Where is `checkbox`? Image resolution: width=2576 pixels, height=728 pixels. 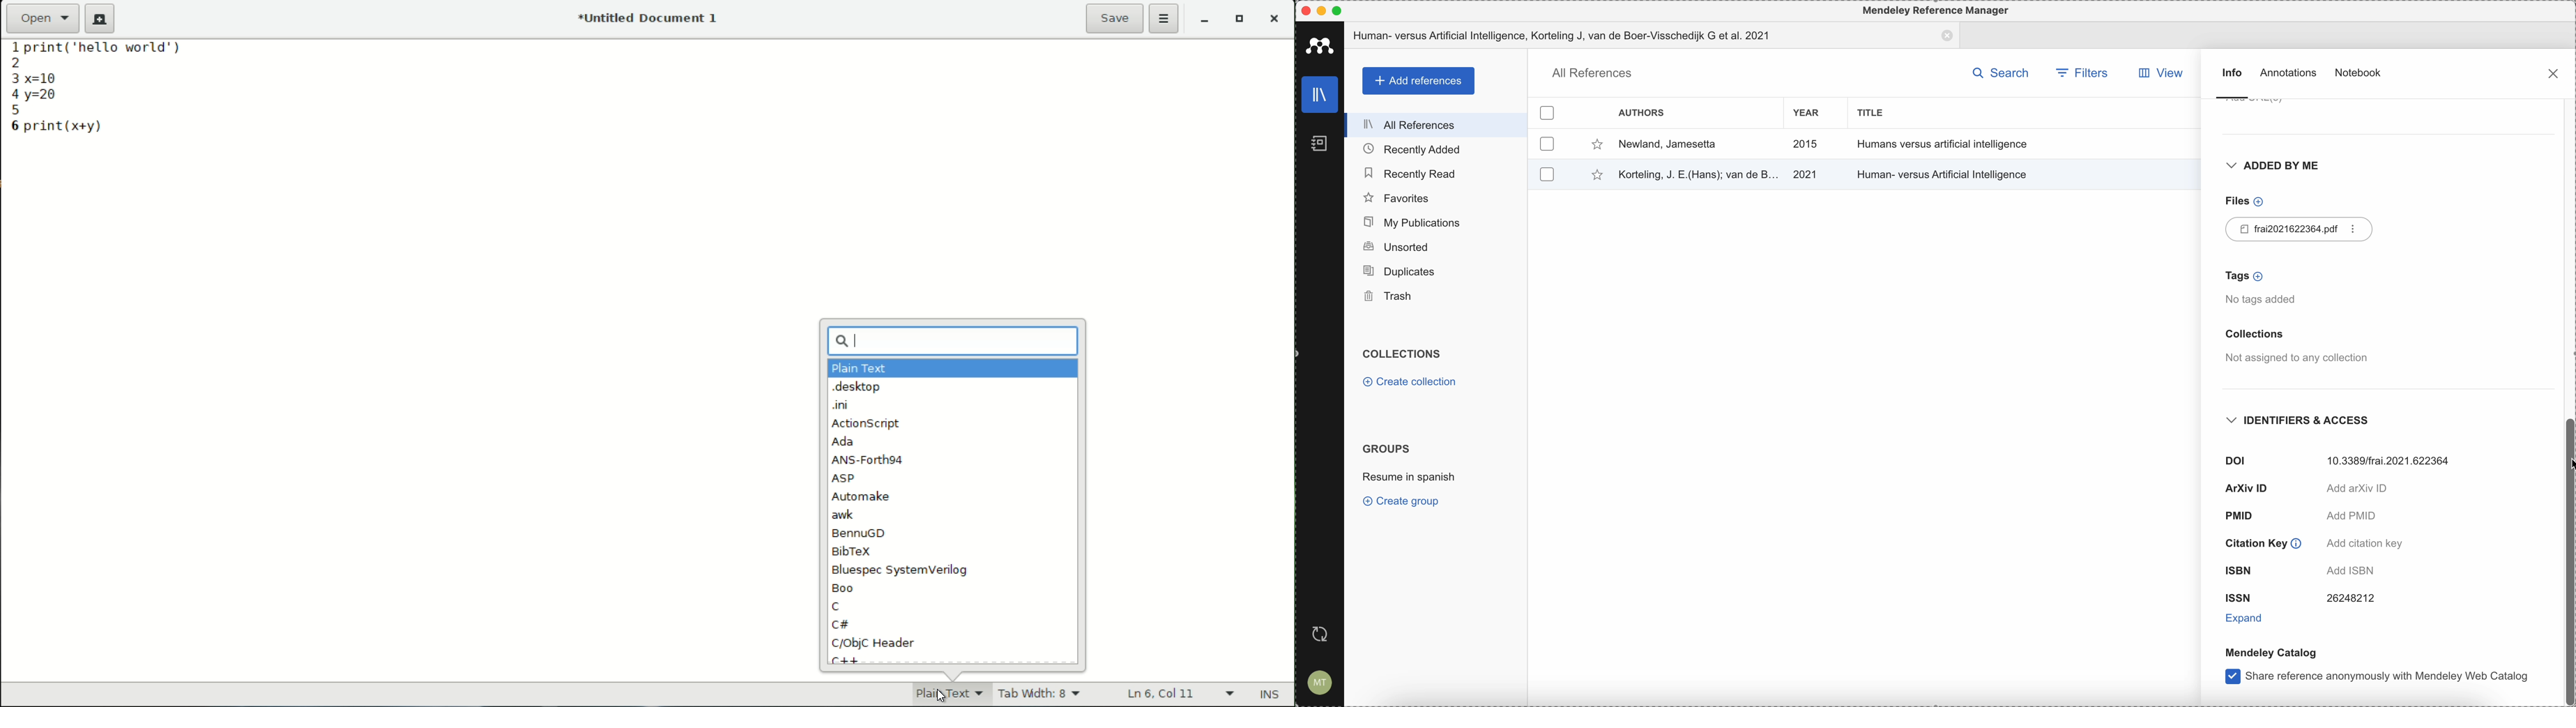
checkbox is located at coordinates (1545, 173).